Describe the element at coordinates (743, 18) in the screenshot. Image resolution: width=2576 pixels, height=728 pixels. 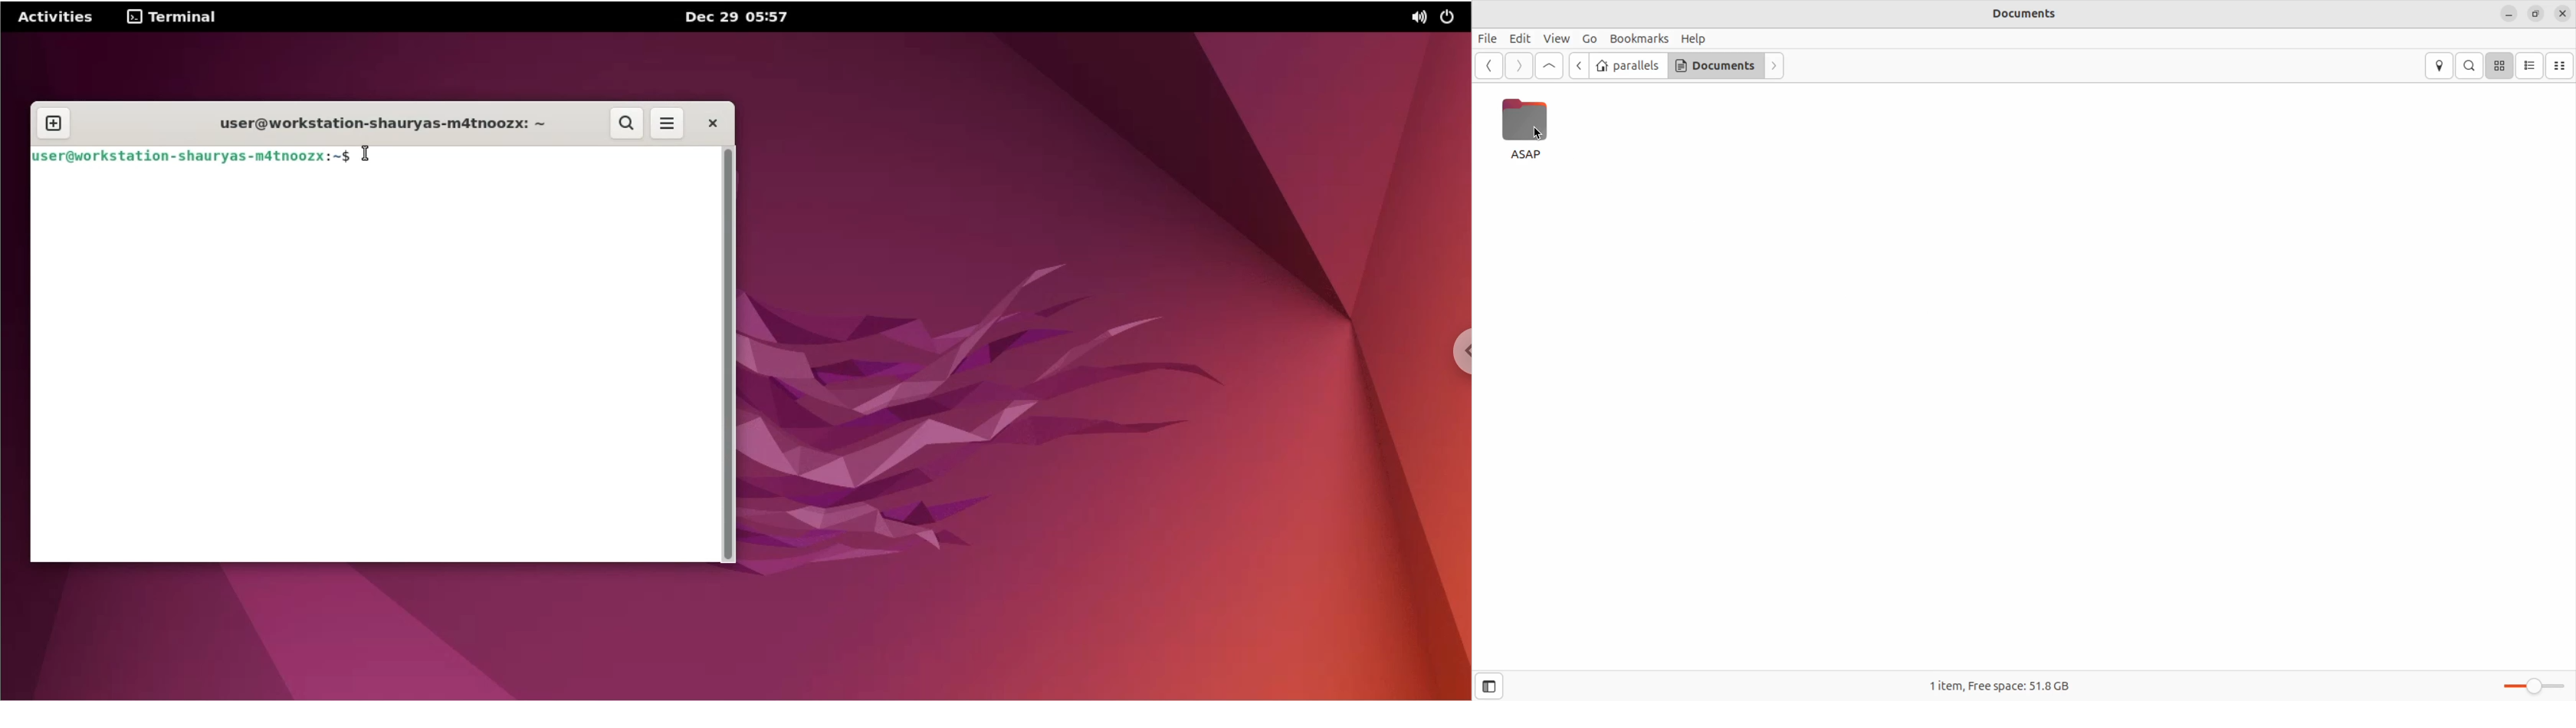
I see `Dec 29 05:57` at that location.